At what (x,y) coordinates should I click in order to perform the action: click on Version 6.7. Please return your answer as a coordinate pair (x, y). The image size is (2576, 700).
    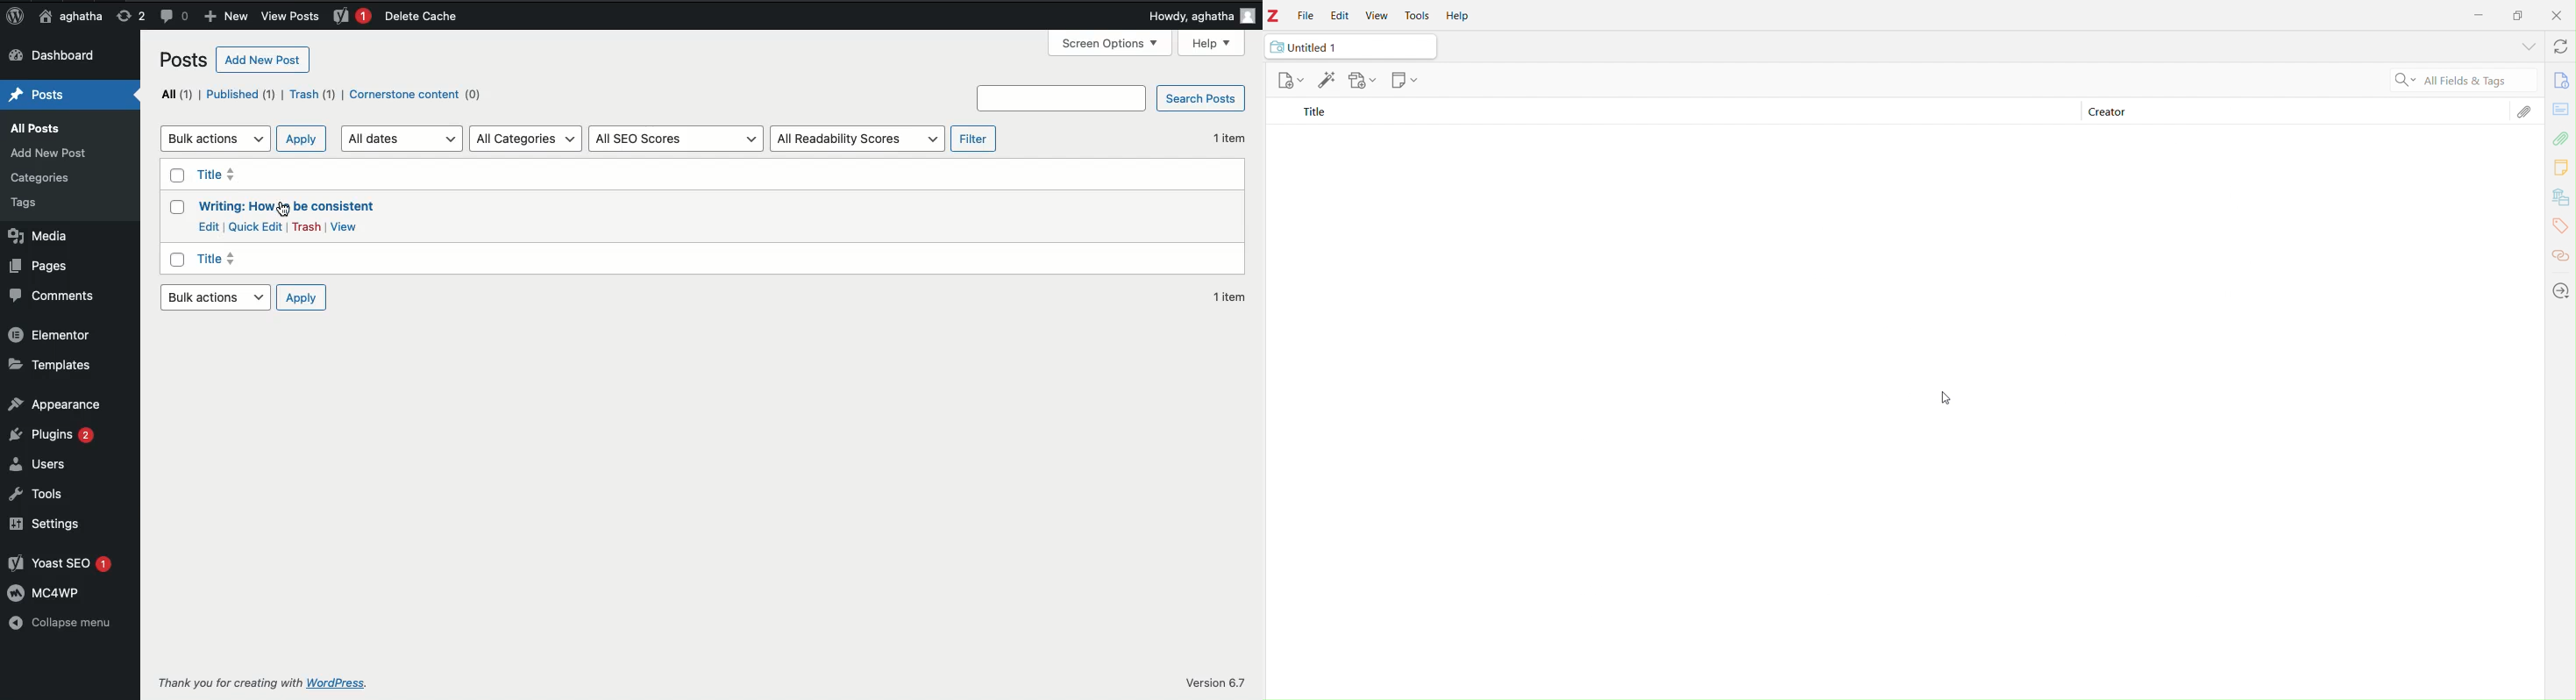
    Looking at the image, I should click on (1216, 682).